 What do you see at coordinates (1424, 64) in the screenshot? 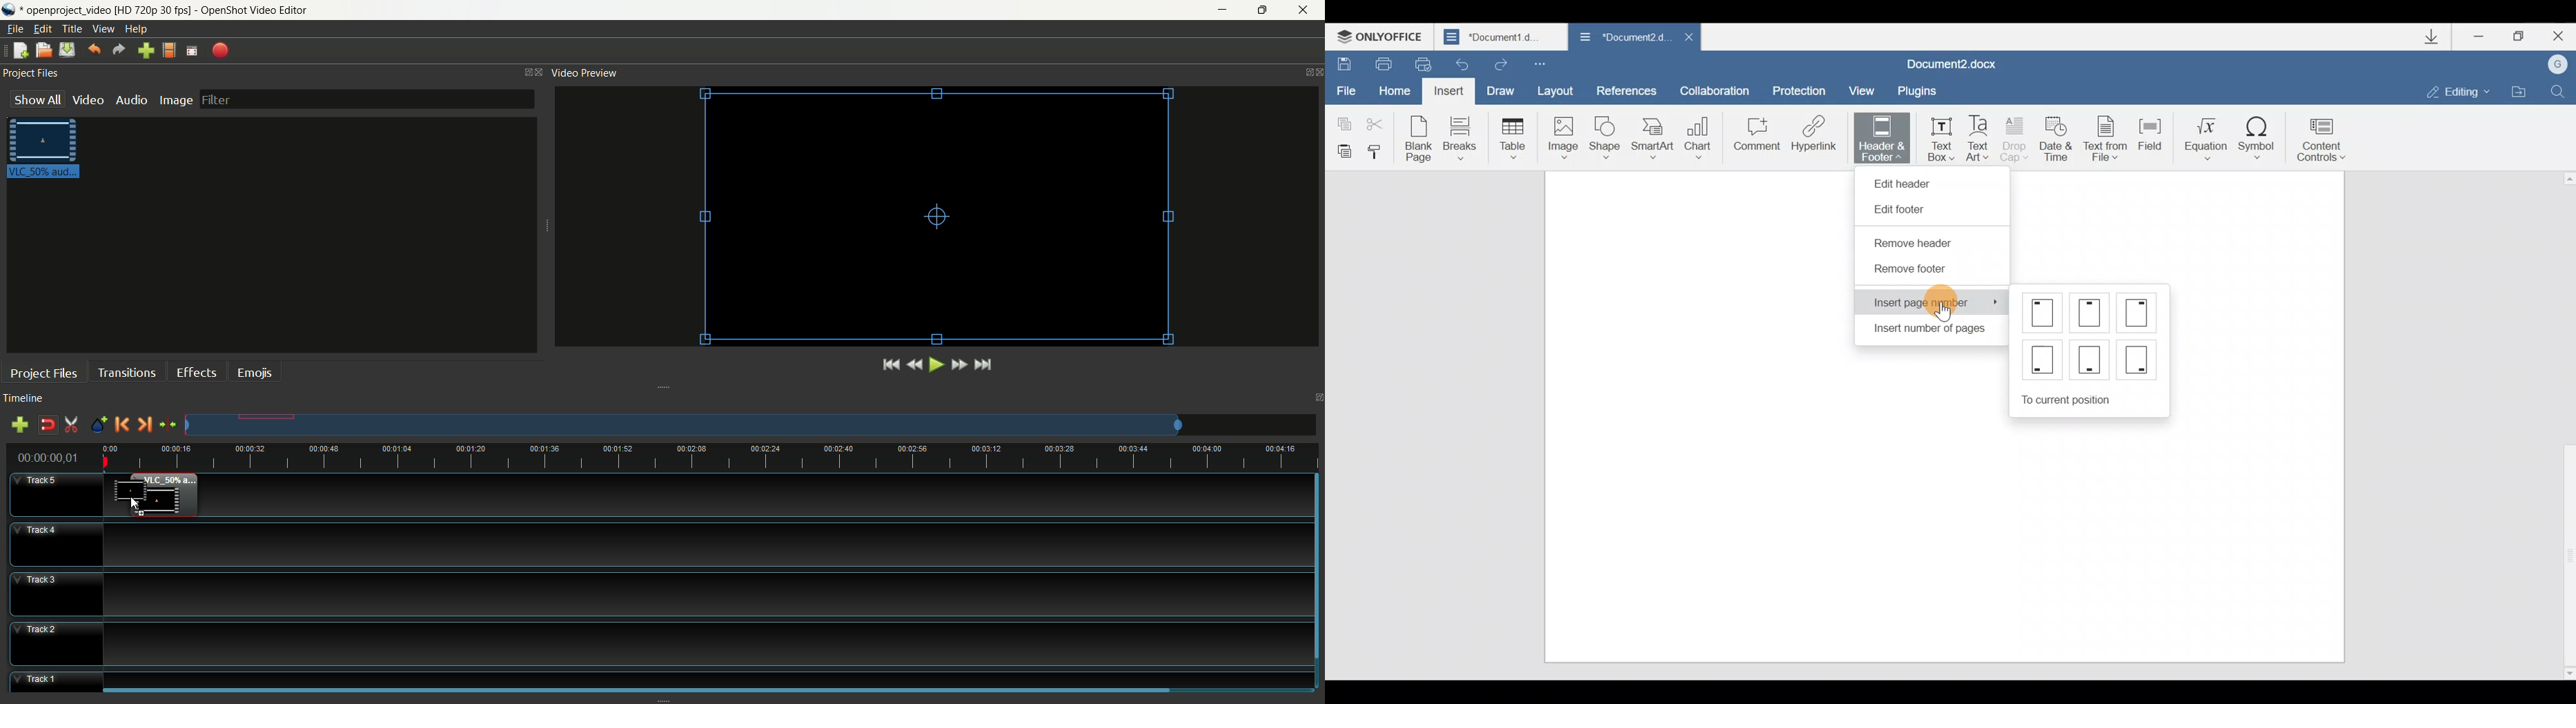
I see `Quick print` at bounding box center [1424, 64].